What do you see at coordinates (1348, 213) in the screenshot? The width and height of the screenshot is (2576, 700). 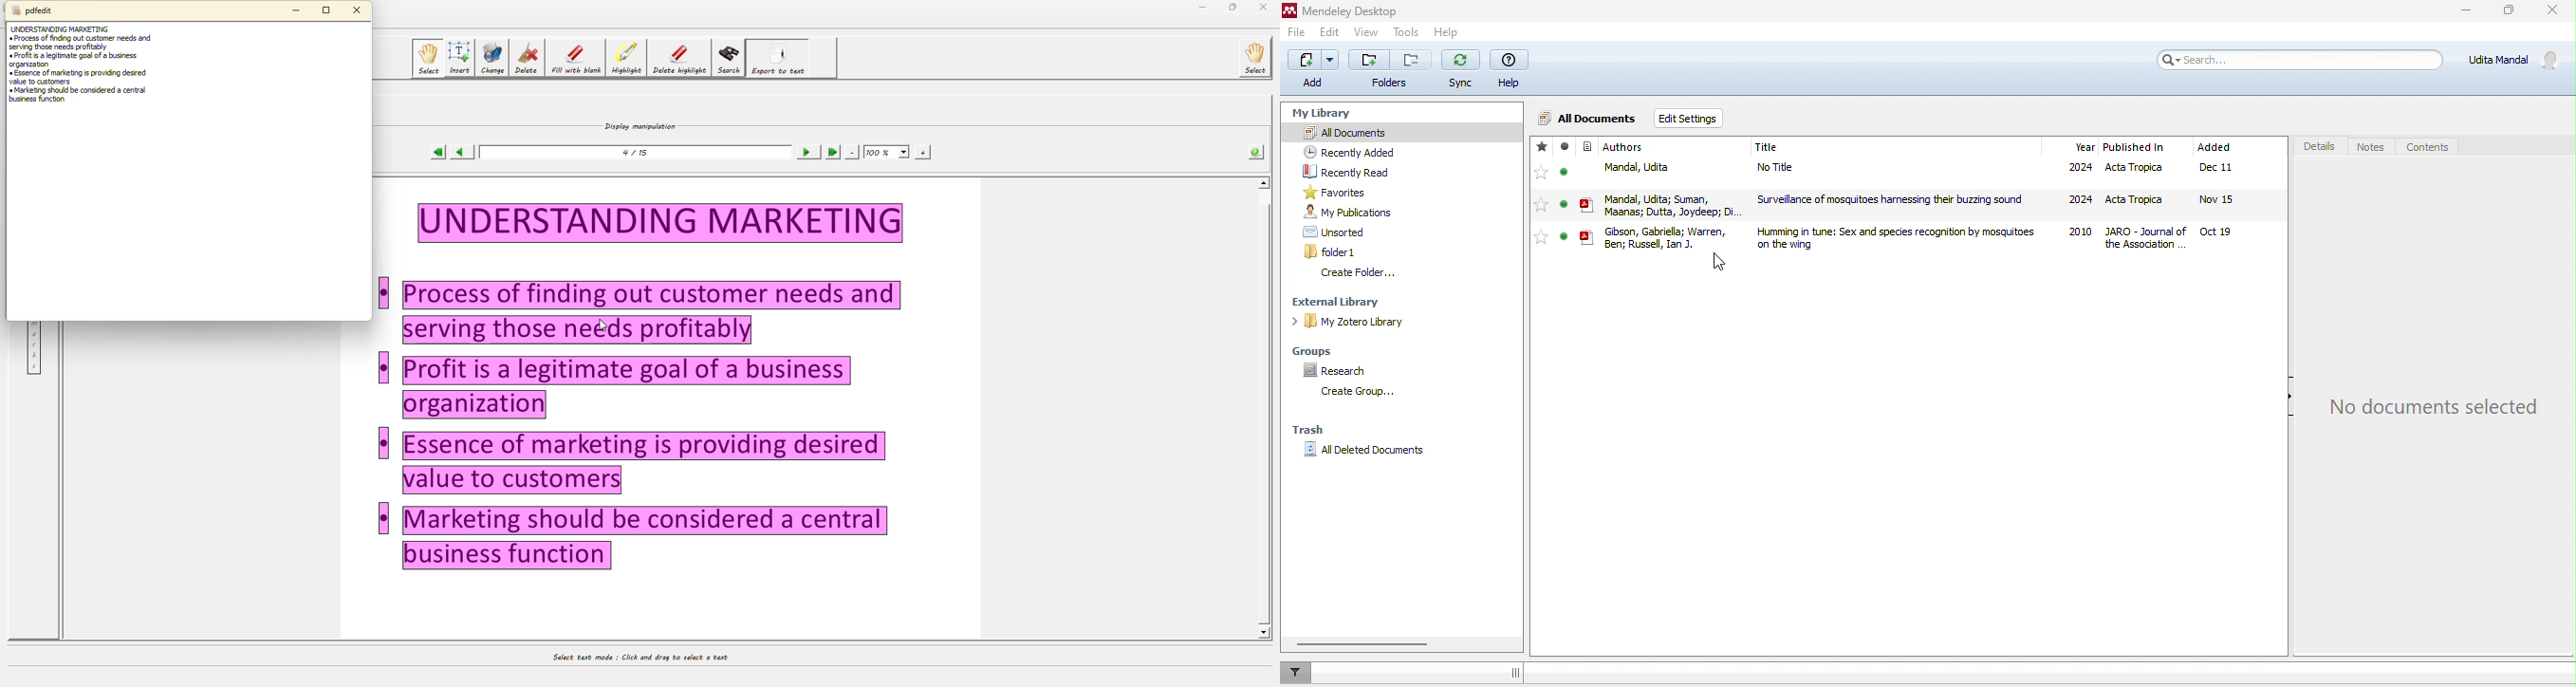 I see `my publication` at bounding box center [1348, 213].